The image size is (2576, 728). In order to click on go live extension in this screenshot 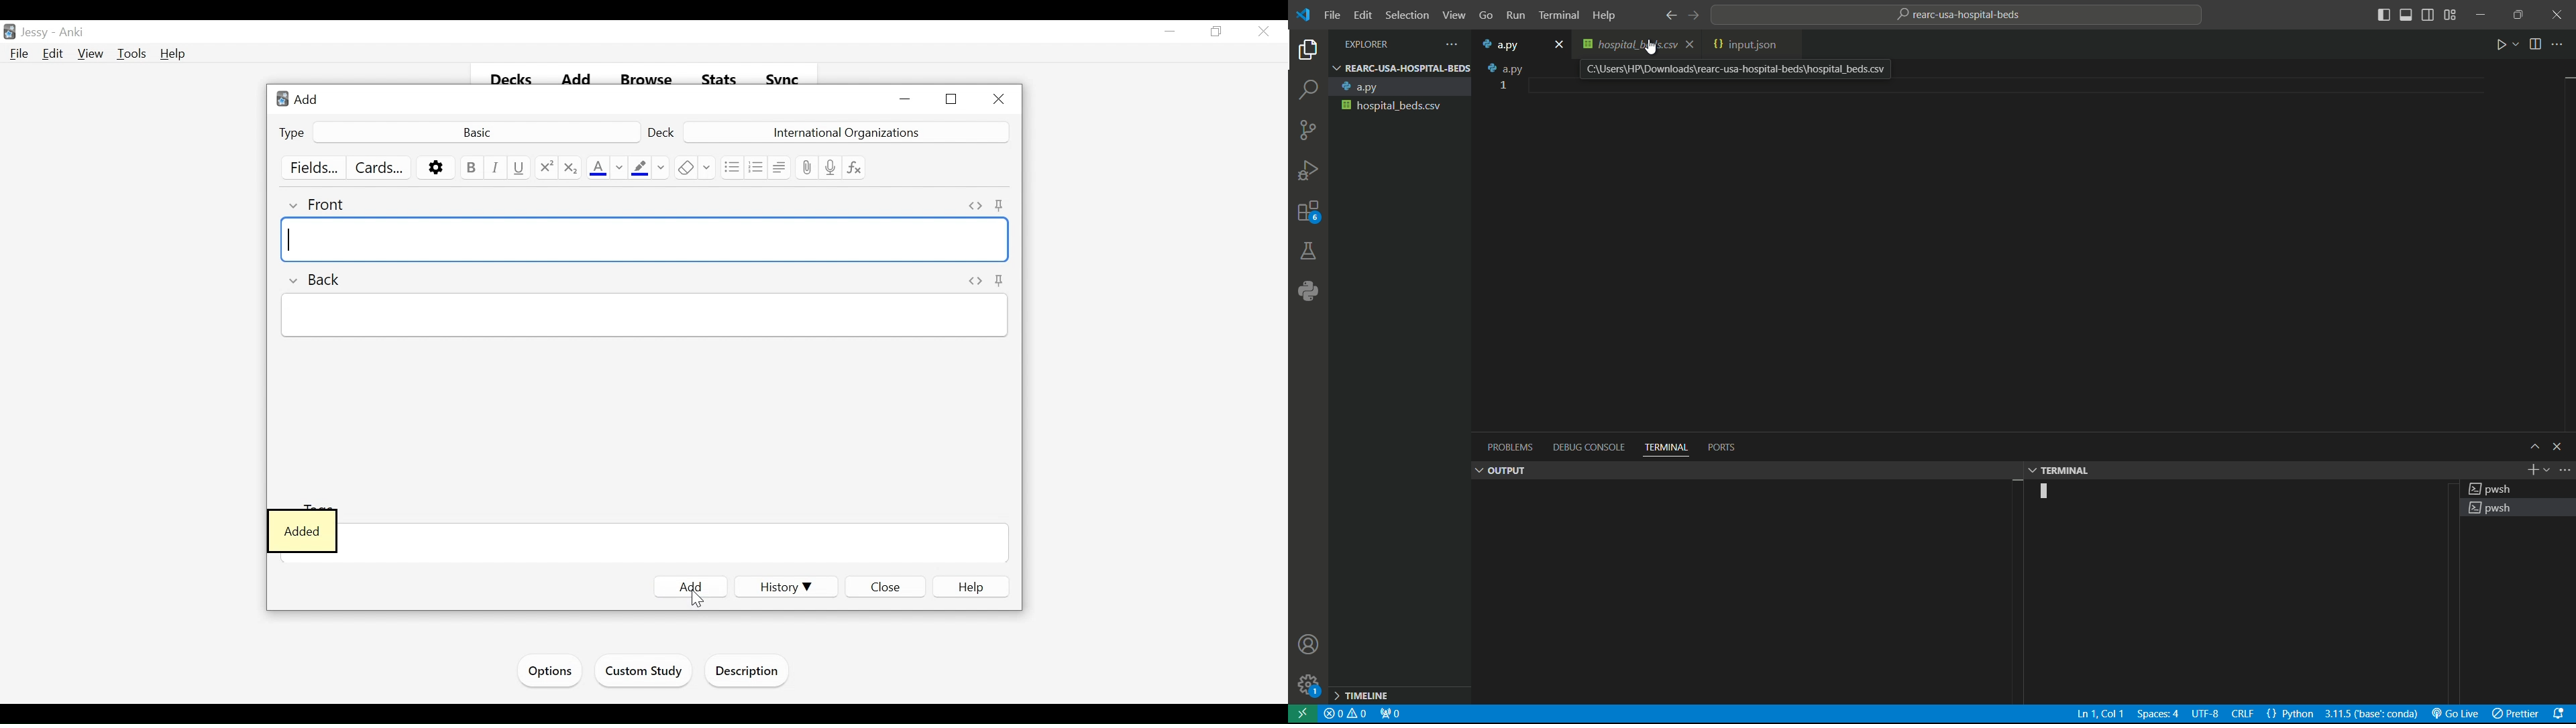, I will do `click(2458, 714)`.